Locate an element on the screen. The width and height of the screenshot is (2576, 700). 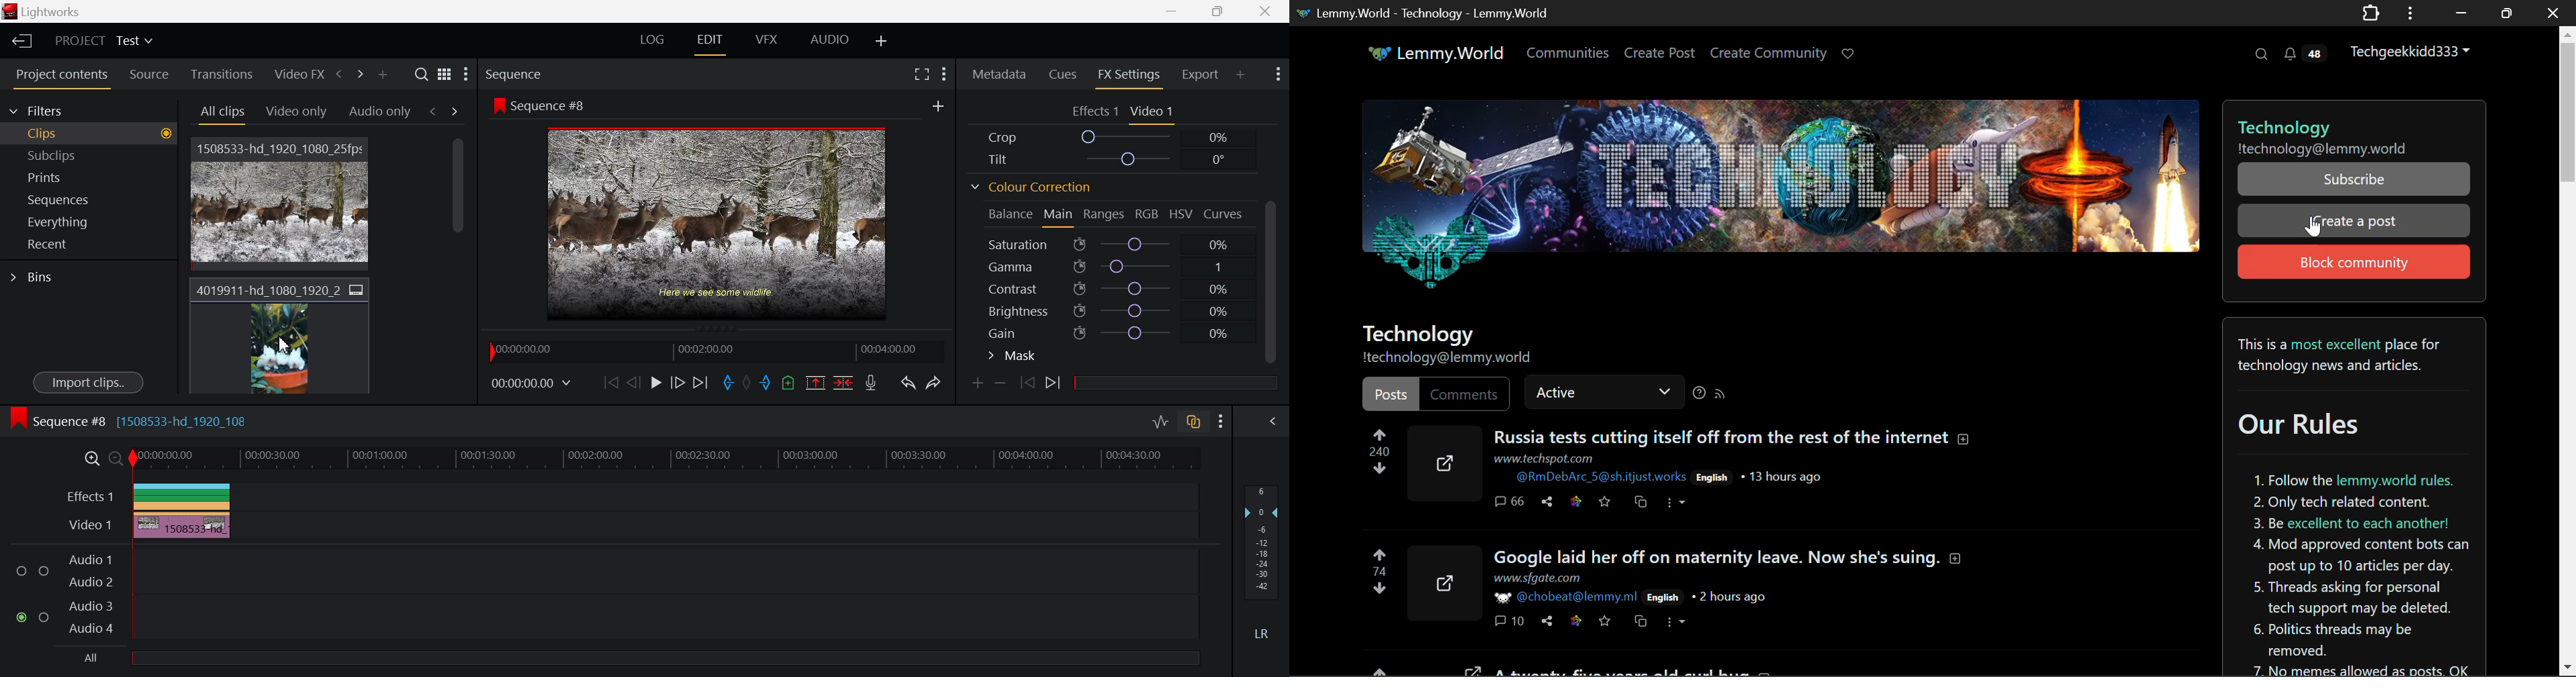
Post Vote Counter is located at coordinates (1377, 567).